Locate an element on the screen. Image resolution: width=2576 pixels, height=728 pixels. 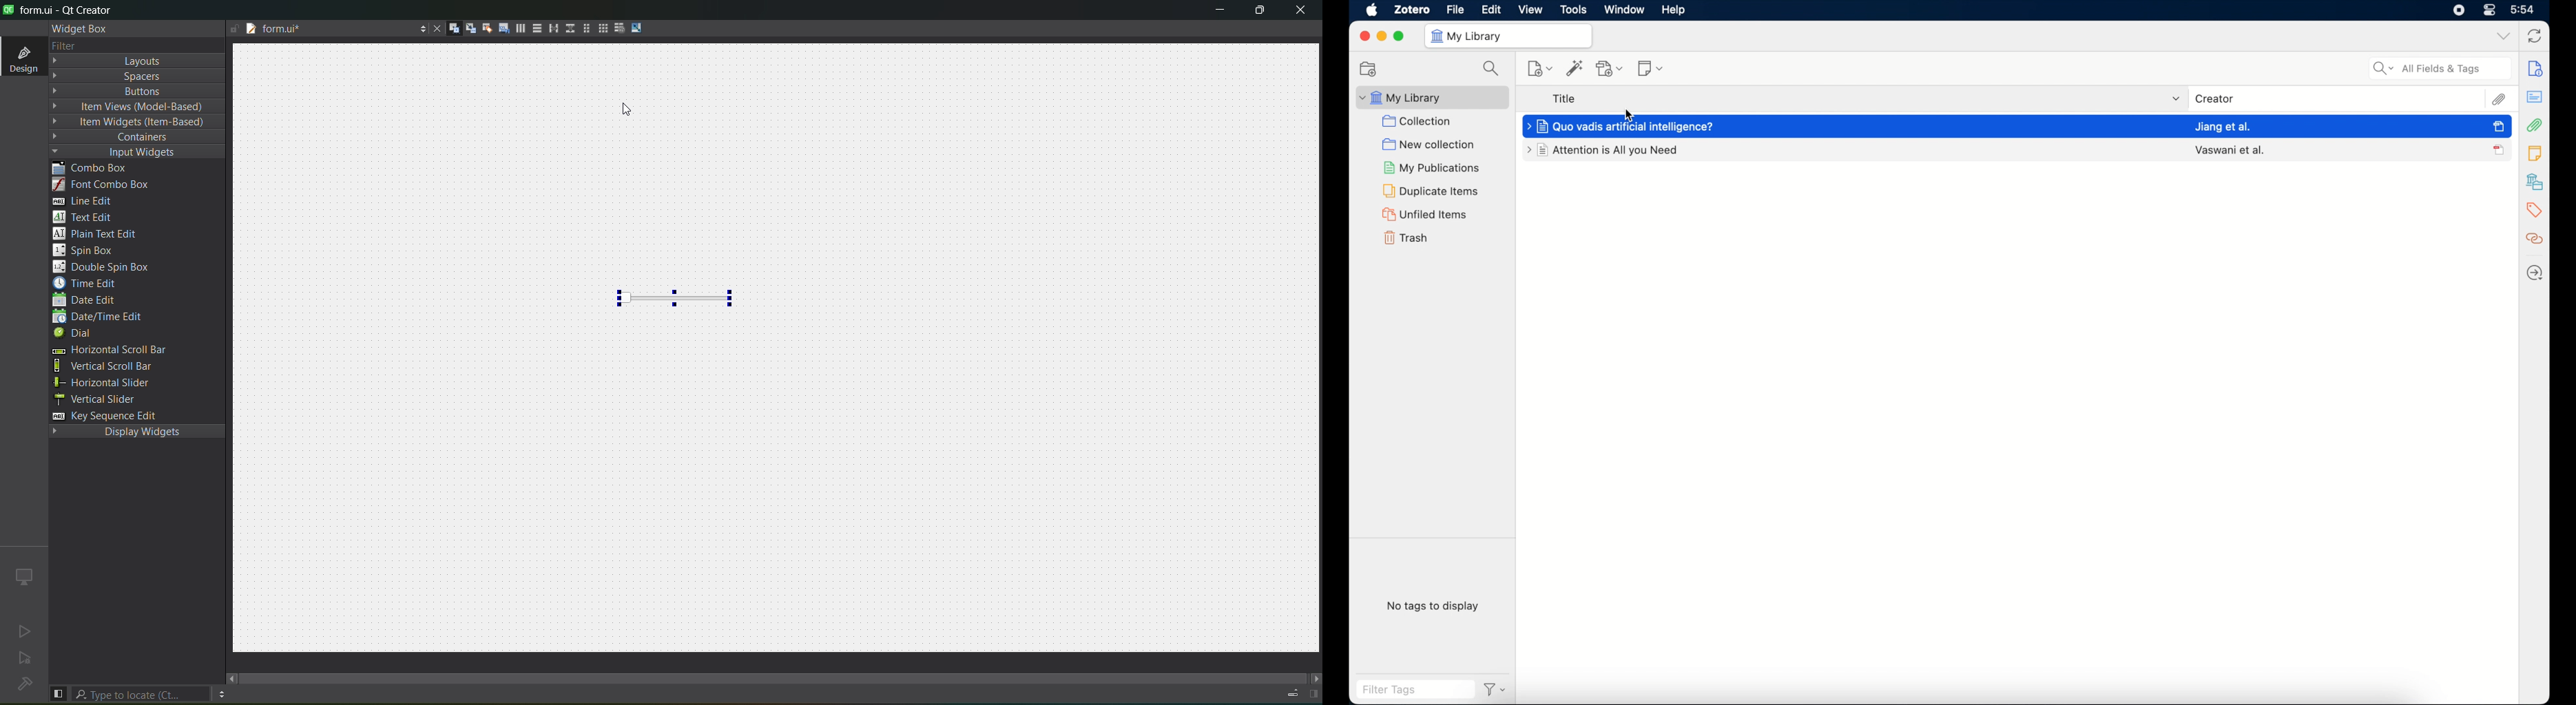
locate is located at coordinates (2535, 272).